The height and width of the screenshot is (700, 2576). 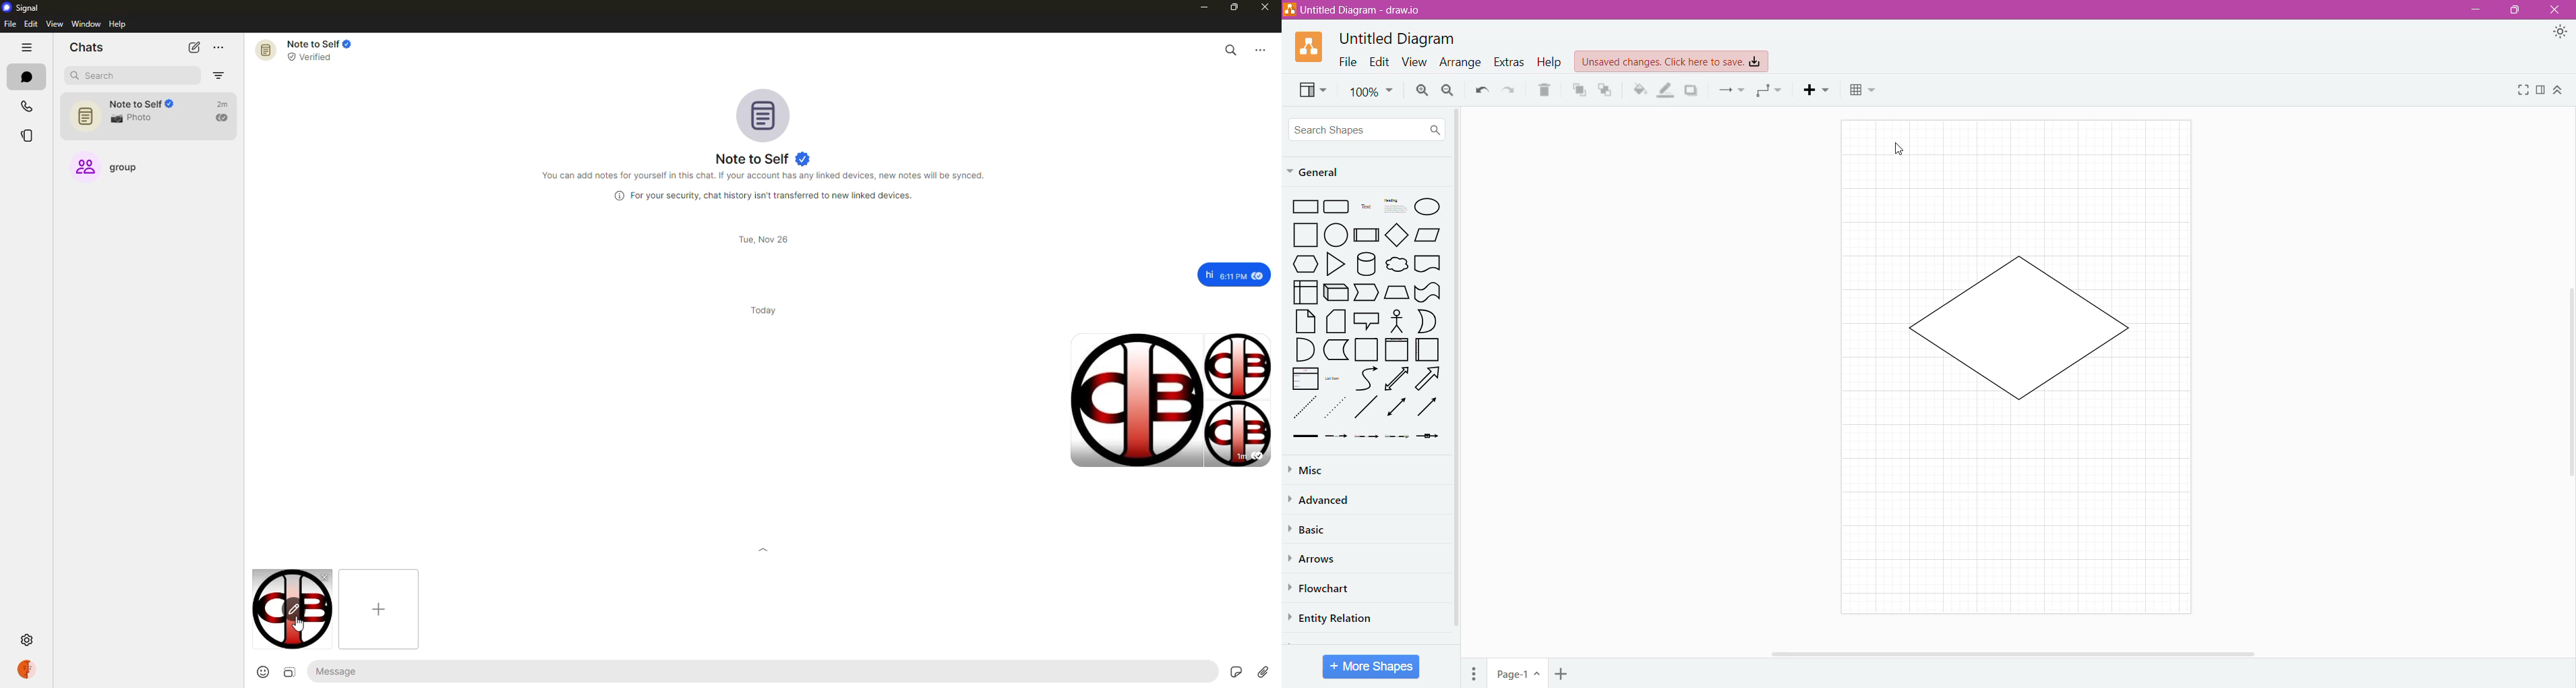 I want to click on Help, so click(x=1549, y=63).